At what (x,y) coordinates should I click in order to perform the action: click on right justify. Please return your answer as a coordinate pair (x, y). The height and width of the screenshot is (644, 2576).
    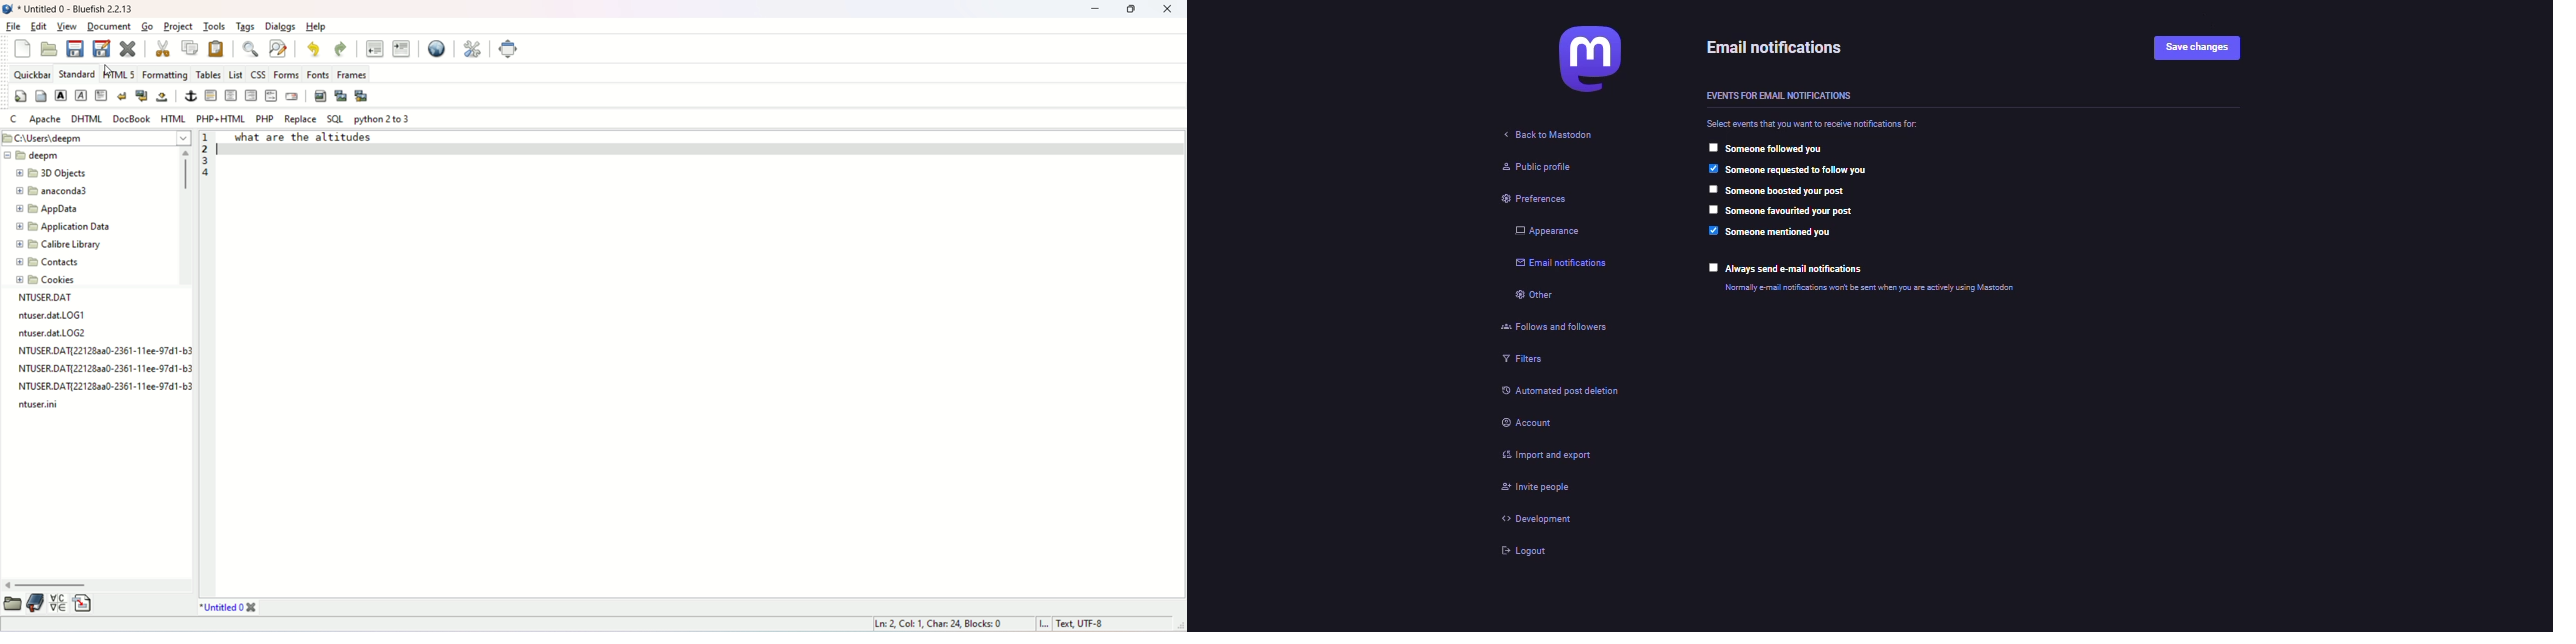
    Looking at the image, I should click on (252, 95).